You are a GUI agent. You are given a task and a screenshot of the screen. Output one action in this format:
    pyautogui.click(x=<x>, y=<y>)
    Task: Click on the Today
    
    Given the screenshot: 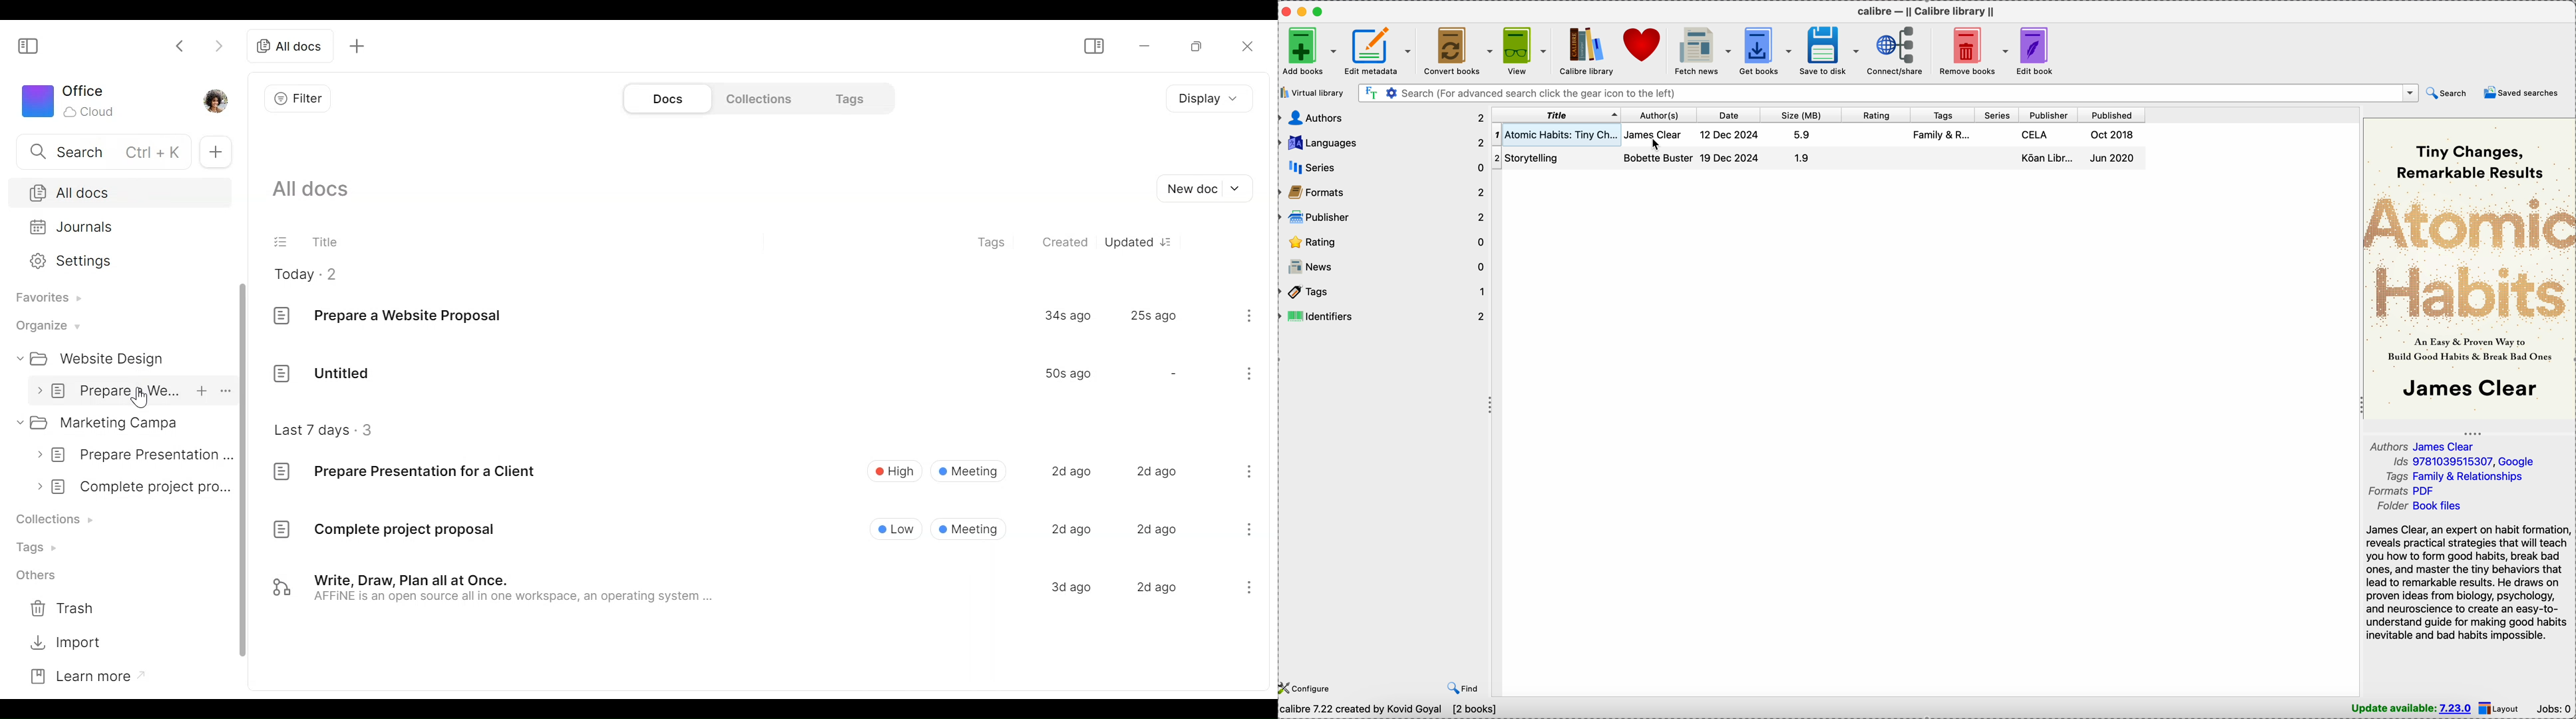 What is the action you would take?
    pyautogui.click(x=309, y=273)
    